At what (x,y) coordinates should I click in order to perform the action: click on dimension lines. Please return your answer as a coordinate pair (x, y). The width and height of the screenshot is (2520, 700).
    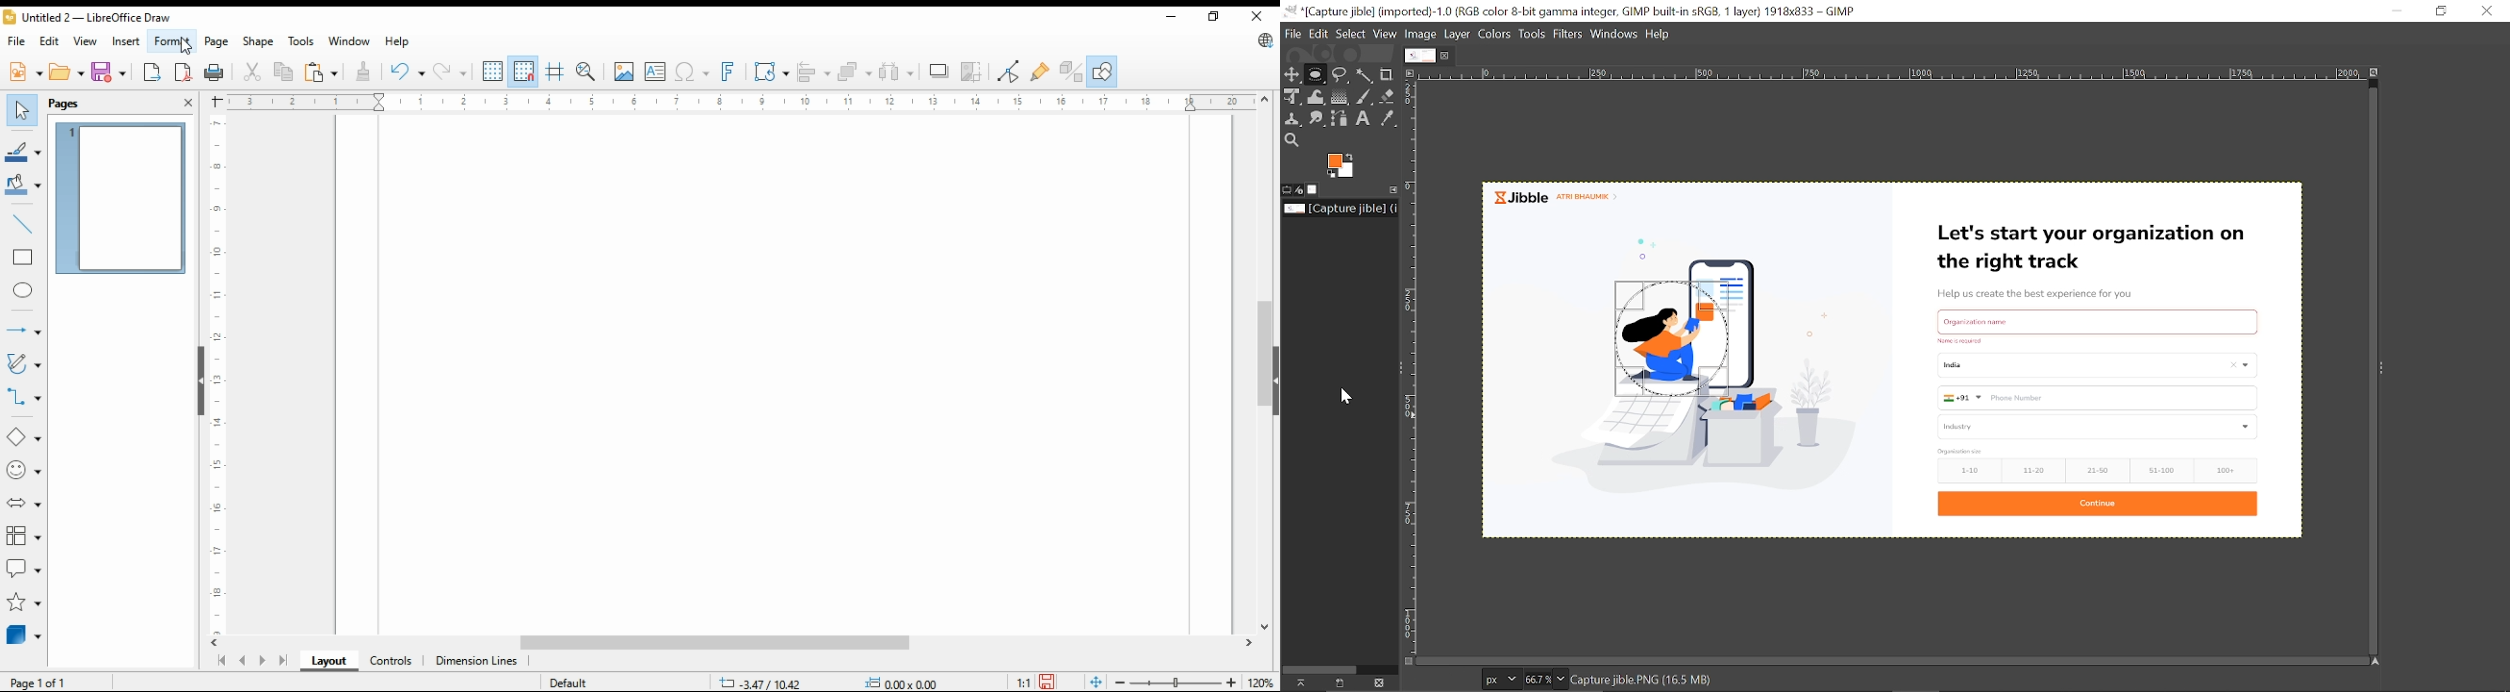
    Looking at the image, I should click on (477, 662).